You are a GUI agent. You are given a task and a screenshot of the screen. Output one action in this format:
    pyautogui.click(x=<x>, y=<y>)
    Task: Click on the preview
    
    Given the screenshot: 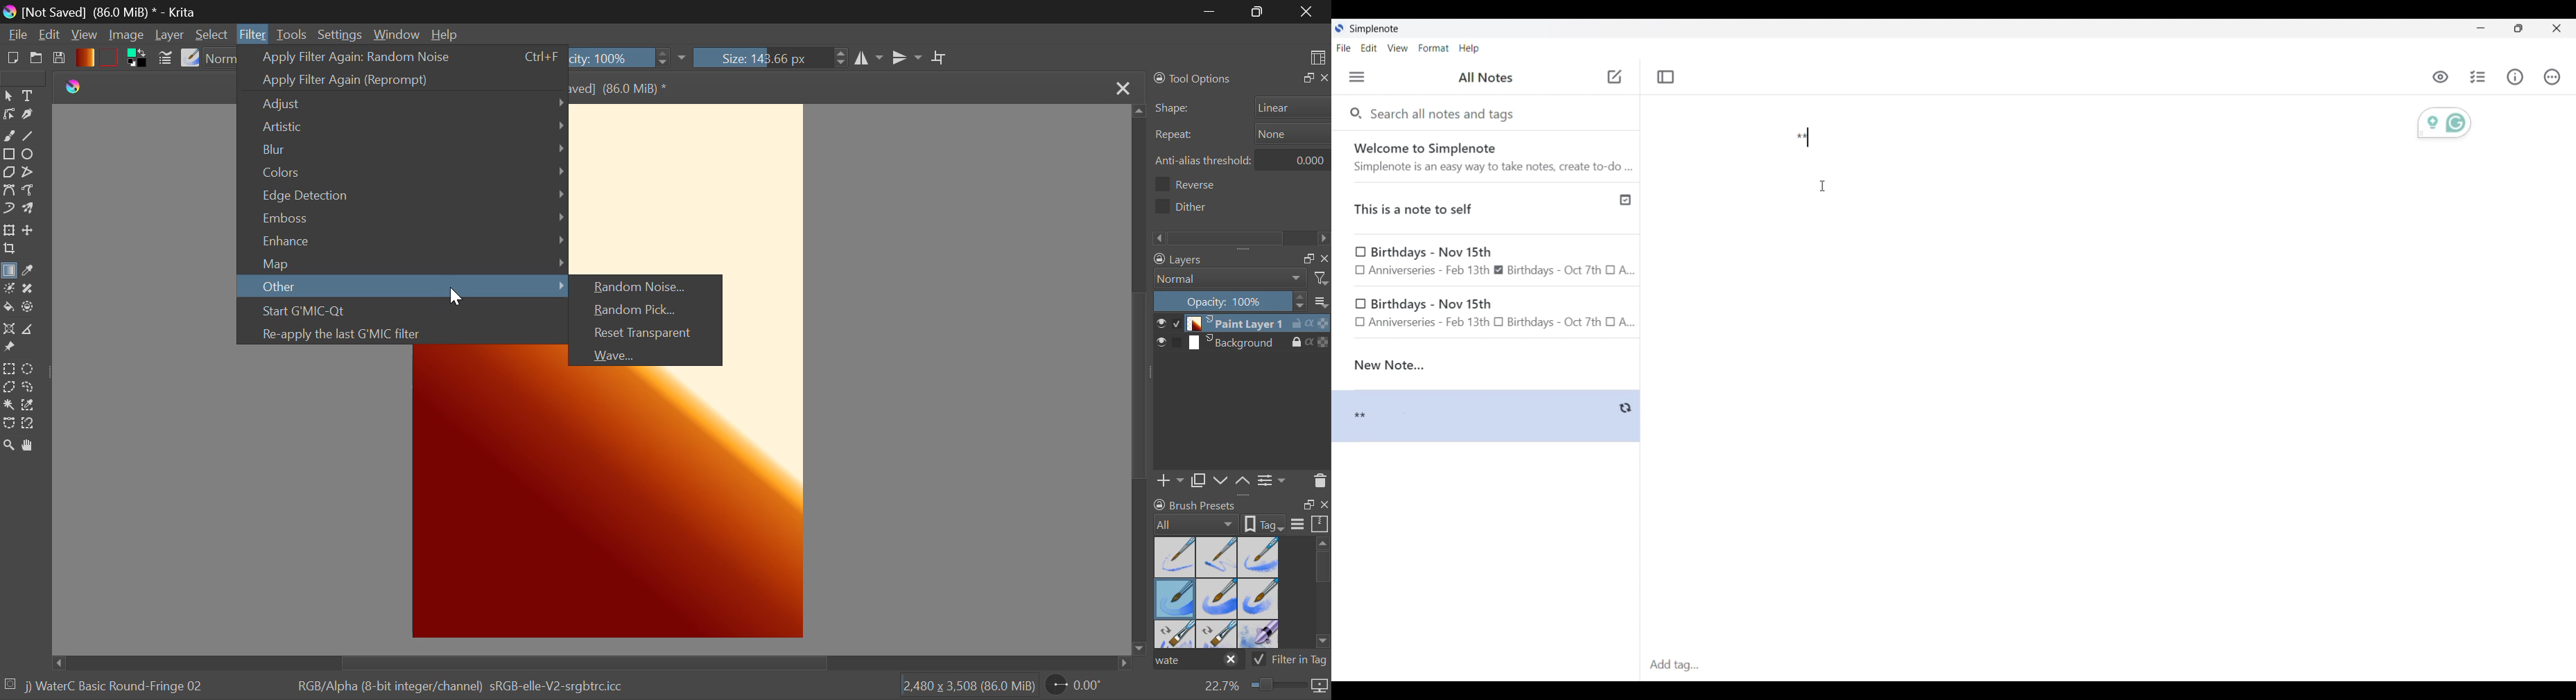 What is the action you would take?
    pyautogui.click(x=1159, y=344)
    